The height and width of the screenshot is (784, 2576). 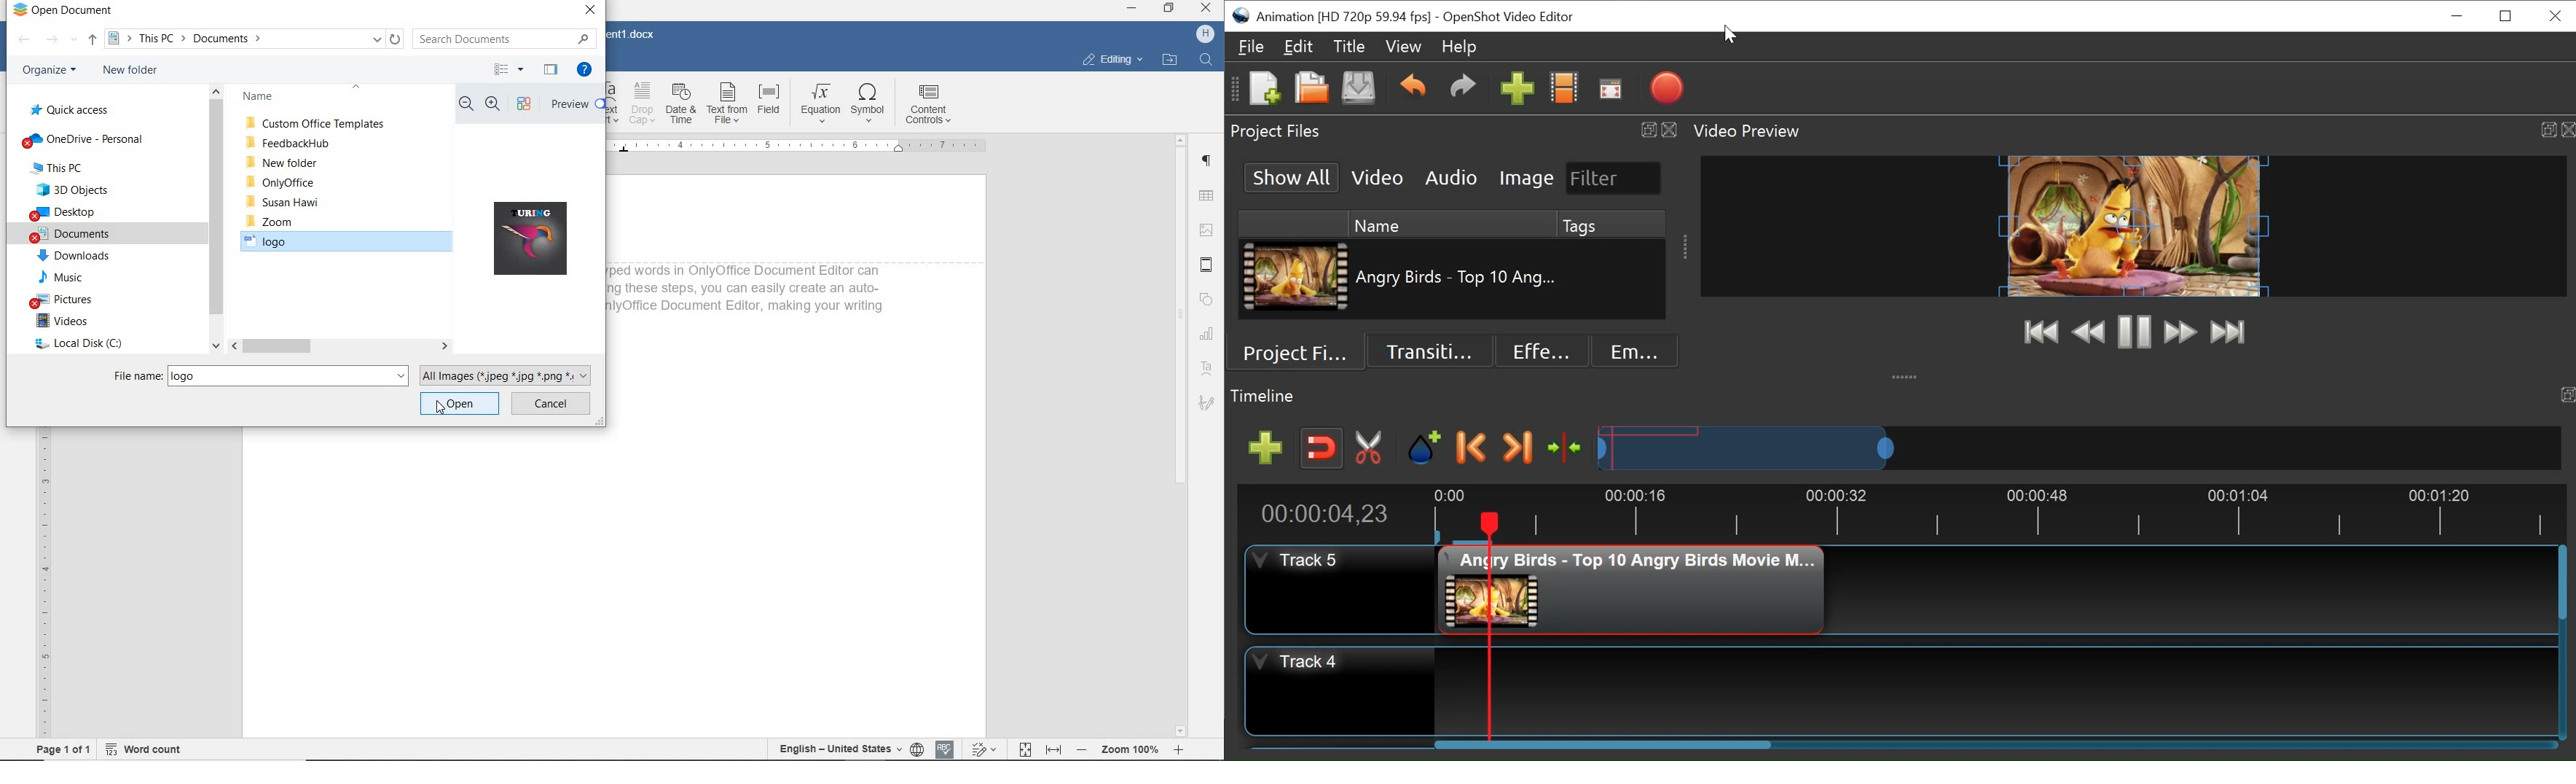 What do you see at coordinates (1170, 61) in the screenshot?
I see `OPEN FILE LOCTION` at bounding box center [1170, 61].